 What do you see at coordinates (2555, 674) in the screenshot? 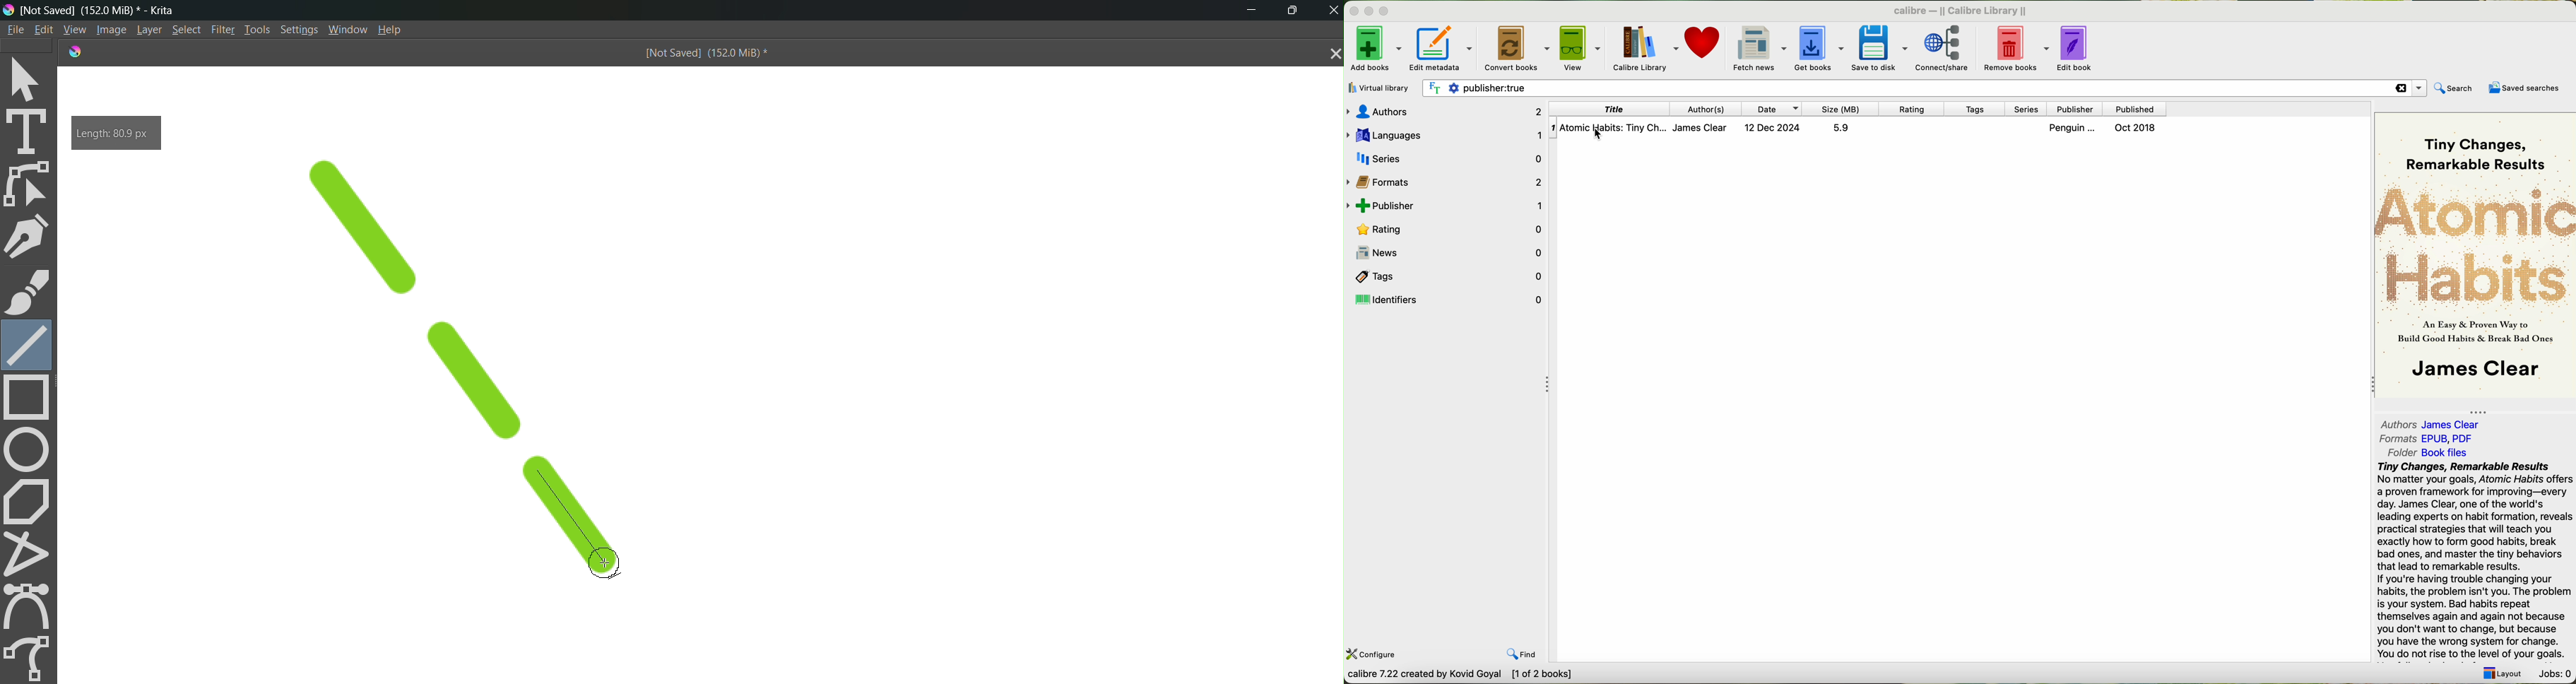
I see `Jobs: 0` at bounding box center [2555, 674].